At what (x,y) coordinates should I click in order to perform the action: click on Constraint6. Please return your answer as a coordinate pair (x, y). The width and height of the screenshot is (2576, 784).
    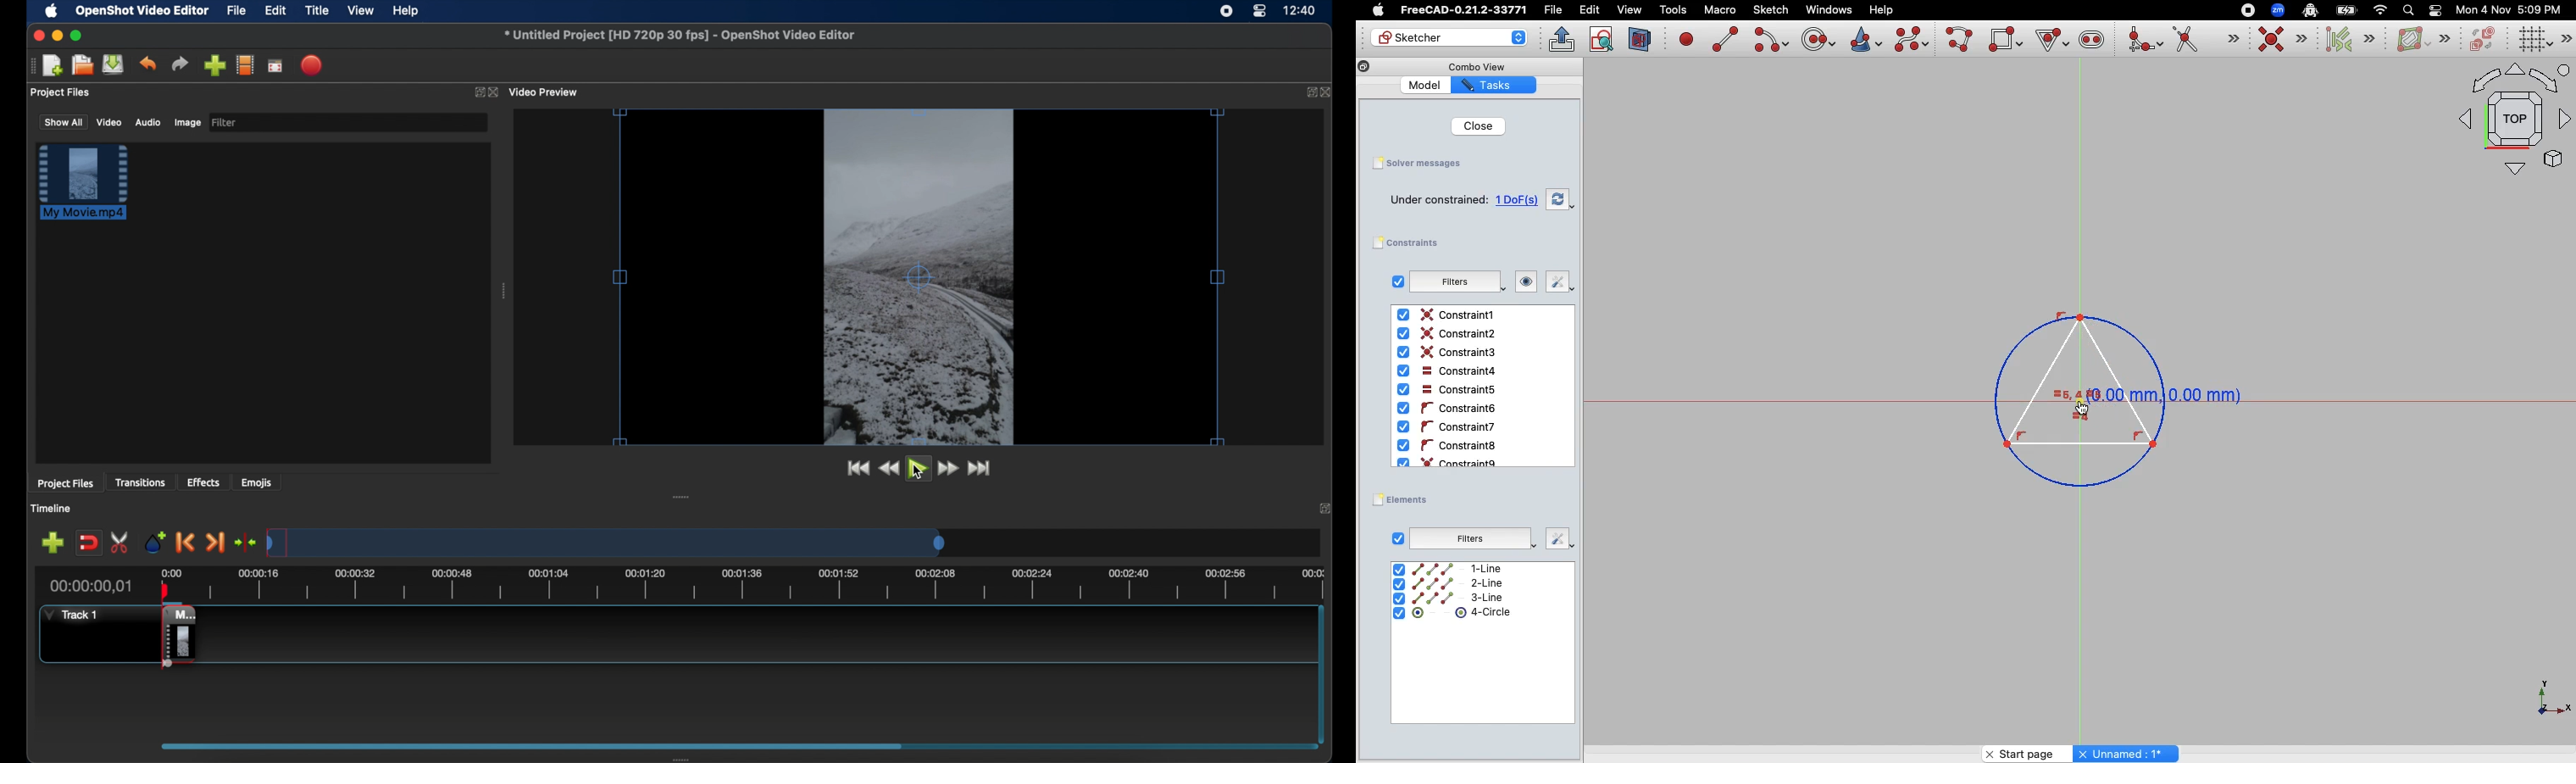
    Looking at the image, I should click on (1451, 426).